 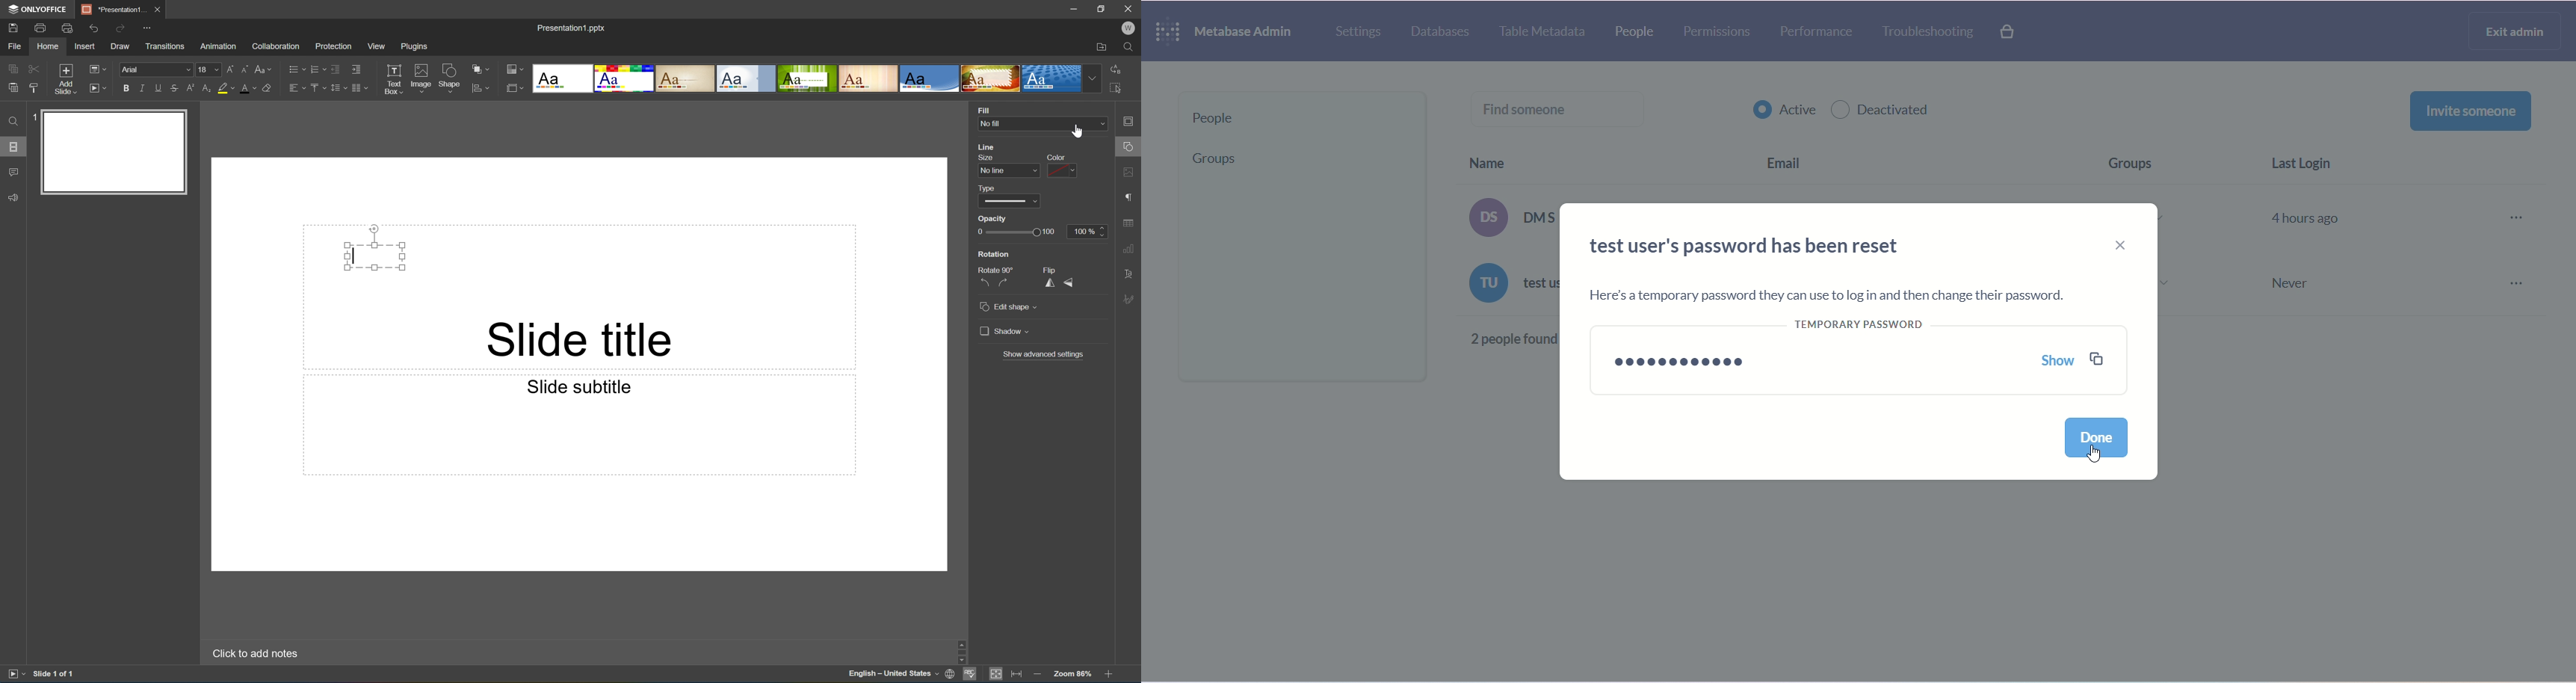 What do you see at coordinates (1116, 68) in the screenshot?
I see `Replace` at bounding box center [1116, 68].